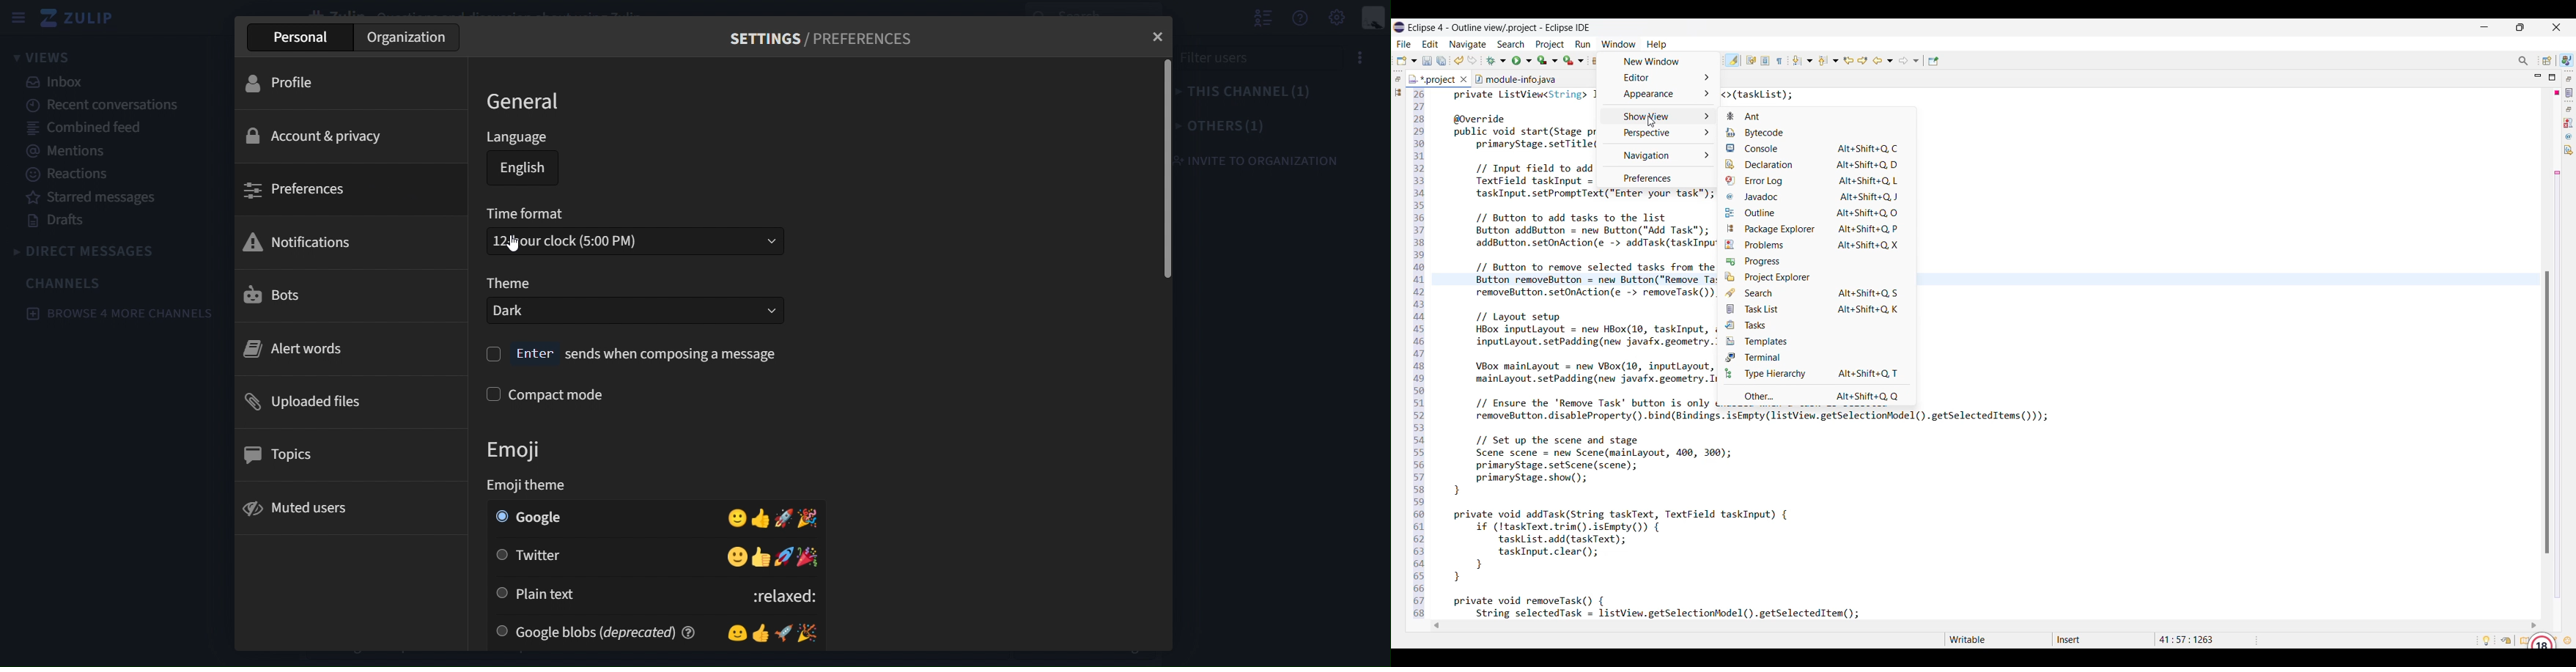 The image size is (2576, 672). What do you see at coordinates (1659, 116) in the screenshot?
I see `Show view options` at bounding box center [1659, 116].